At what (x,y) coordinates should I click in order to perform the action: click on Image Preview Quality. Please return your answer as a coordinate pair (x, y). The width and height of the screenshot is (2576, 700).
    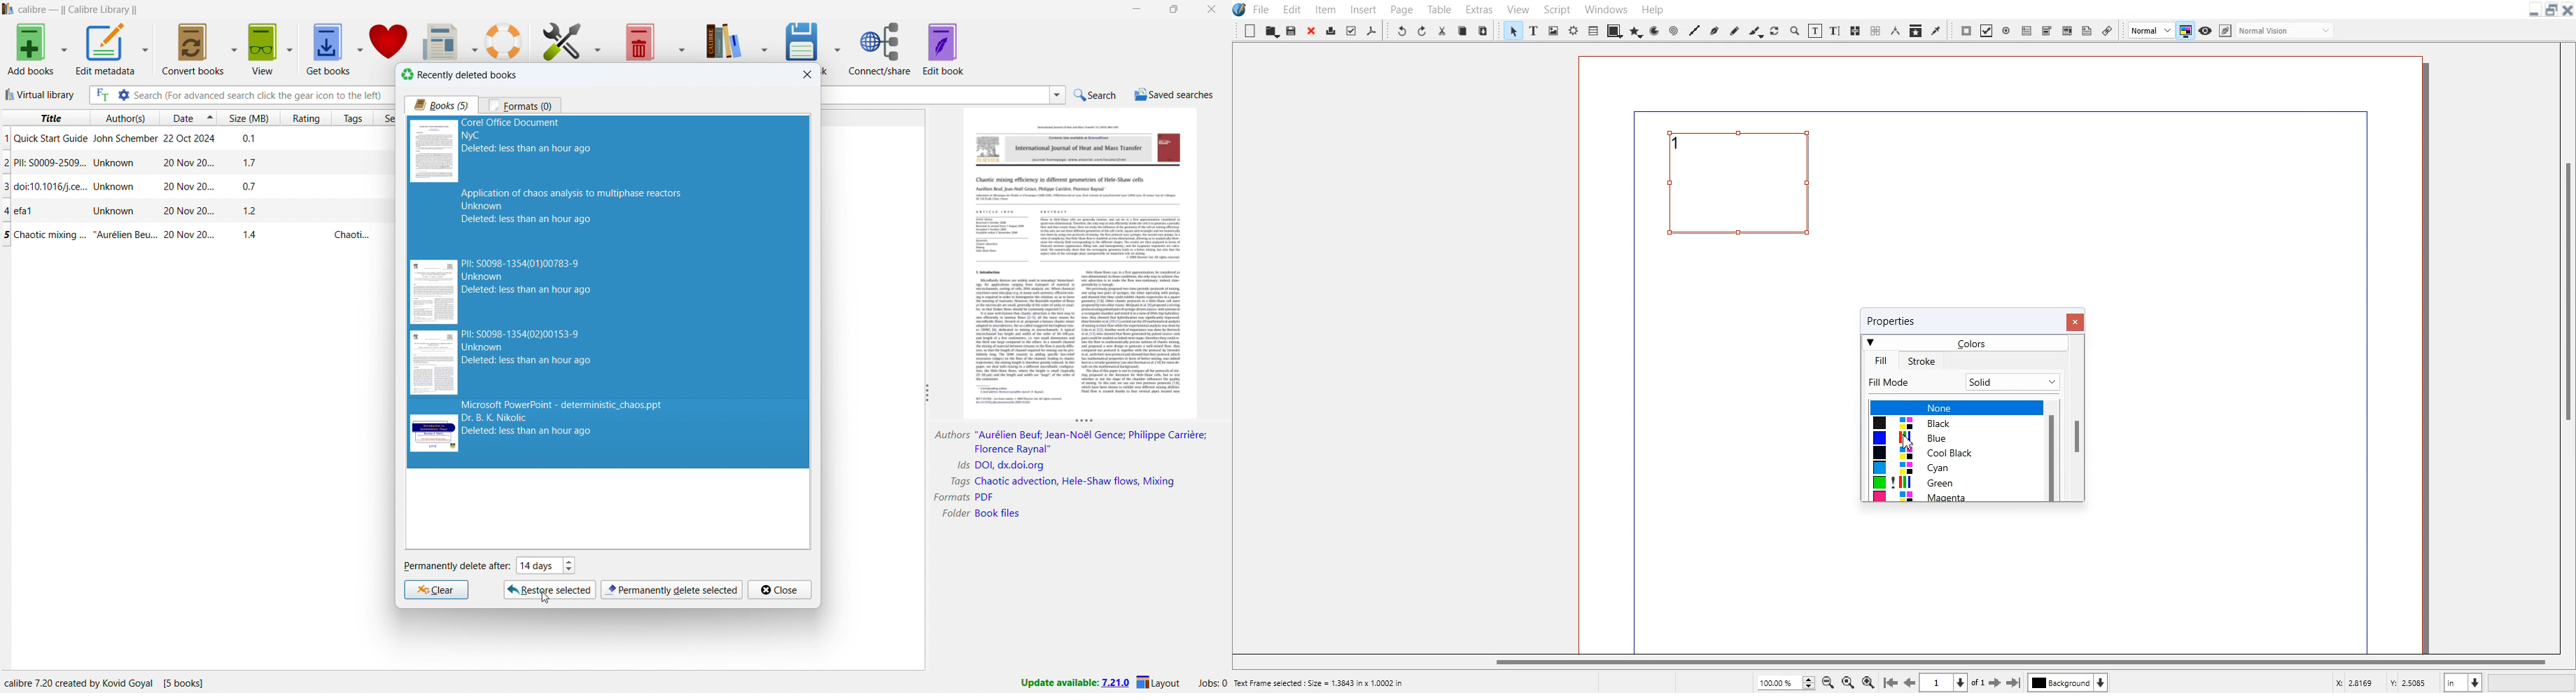
    Looking at the image, I should click on (2150, 29).